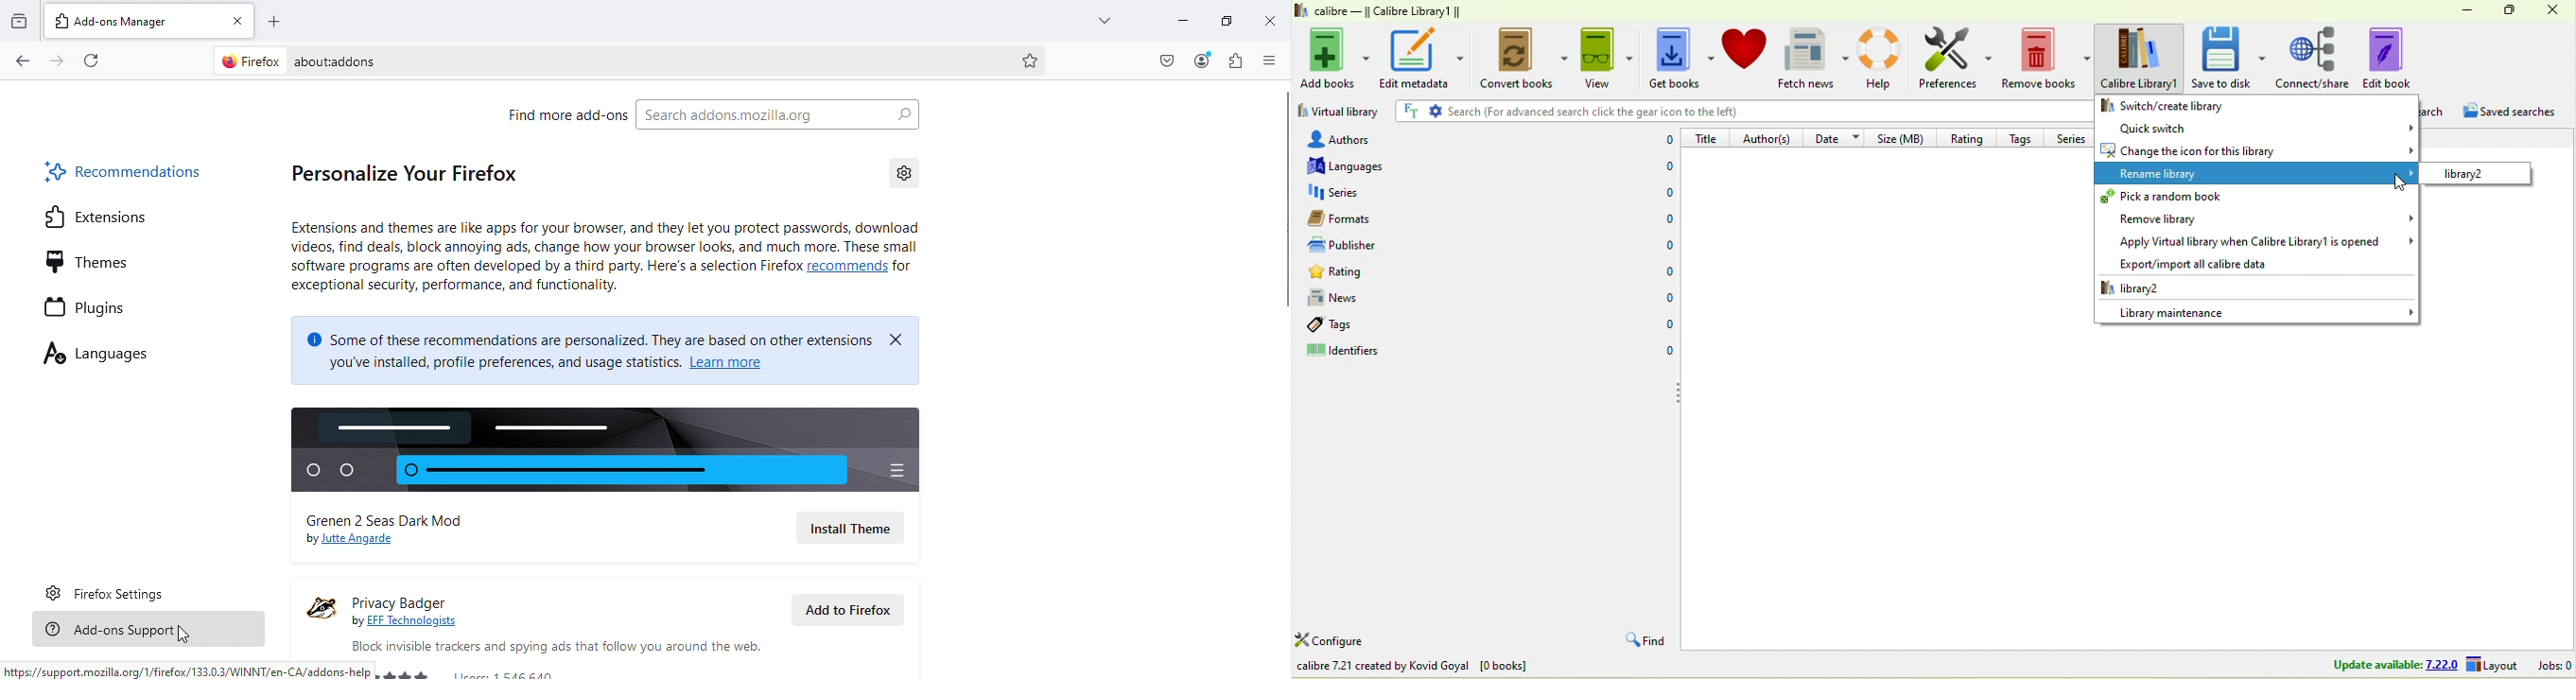 This screenshot has width=2576, height=700. I want to click on languages, so click(1356, 166).